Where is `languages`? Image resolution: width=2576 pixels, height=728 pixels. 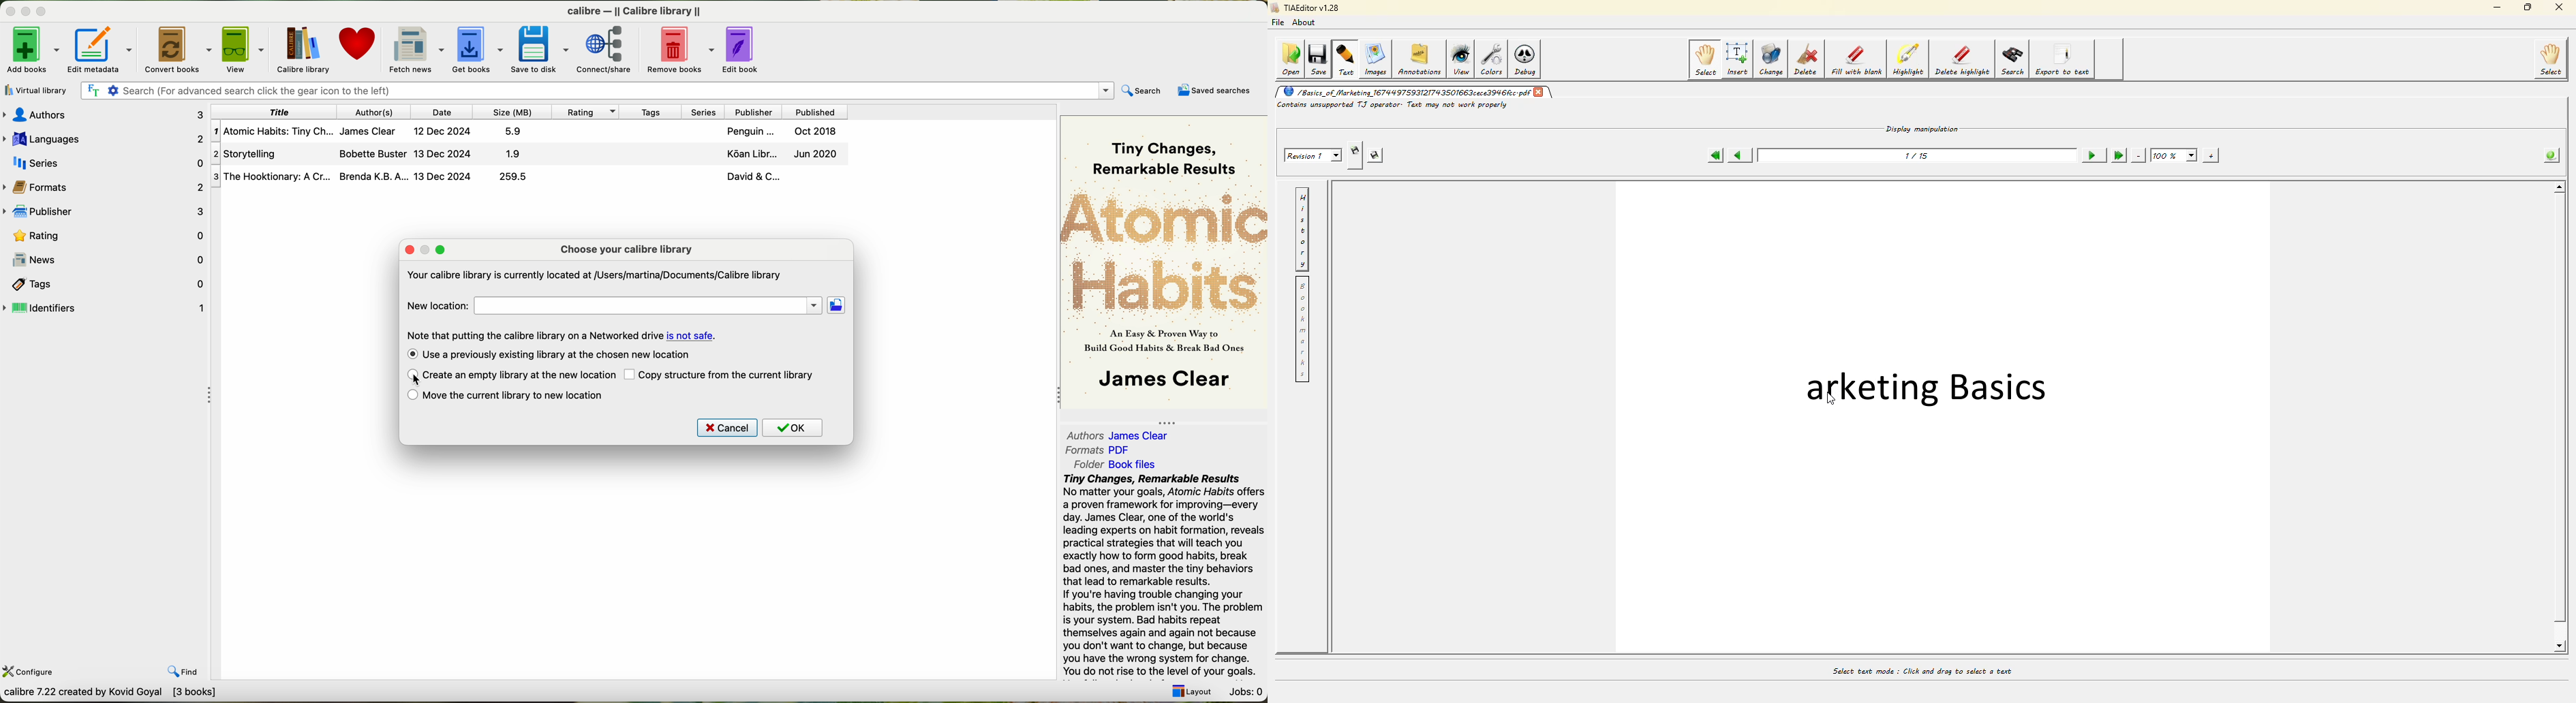 languages is located at coordinates (104, 137).